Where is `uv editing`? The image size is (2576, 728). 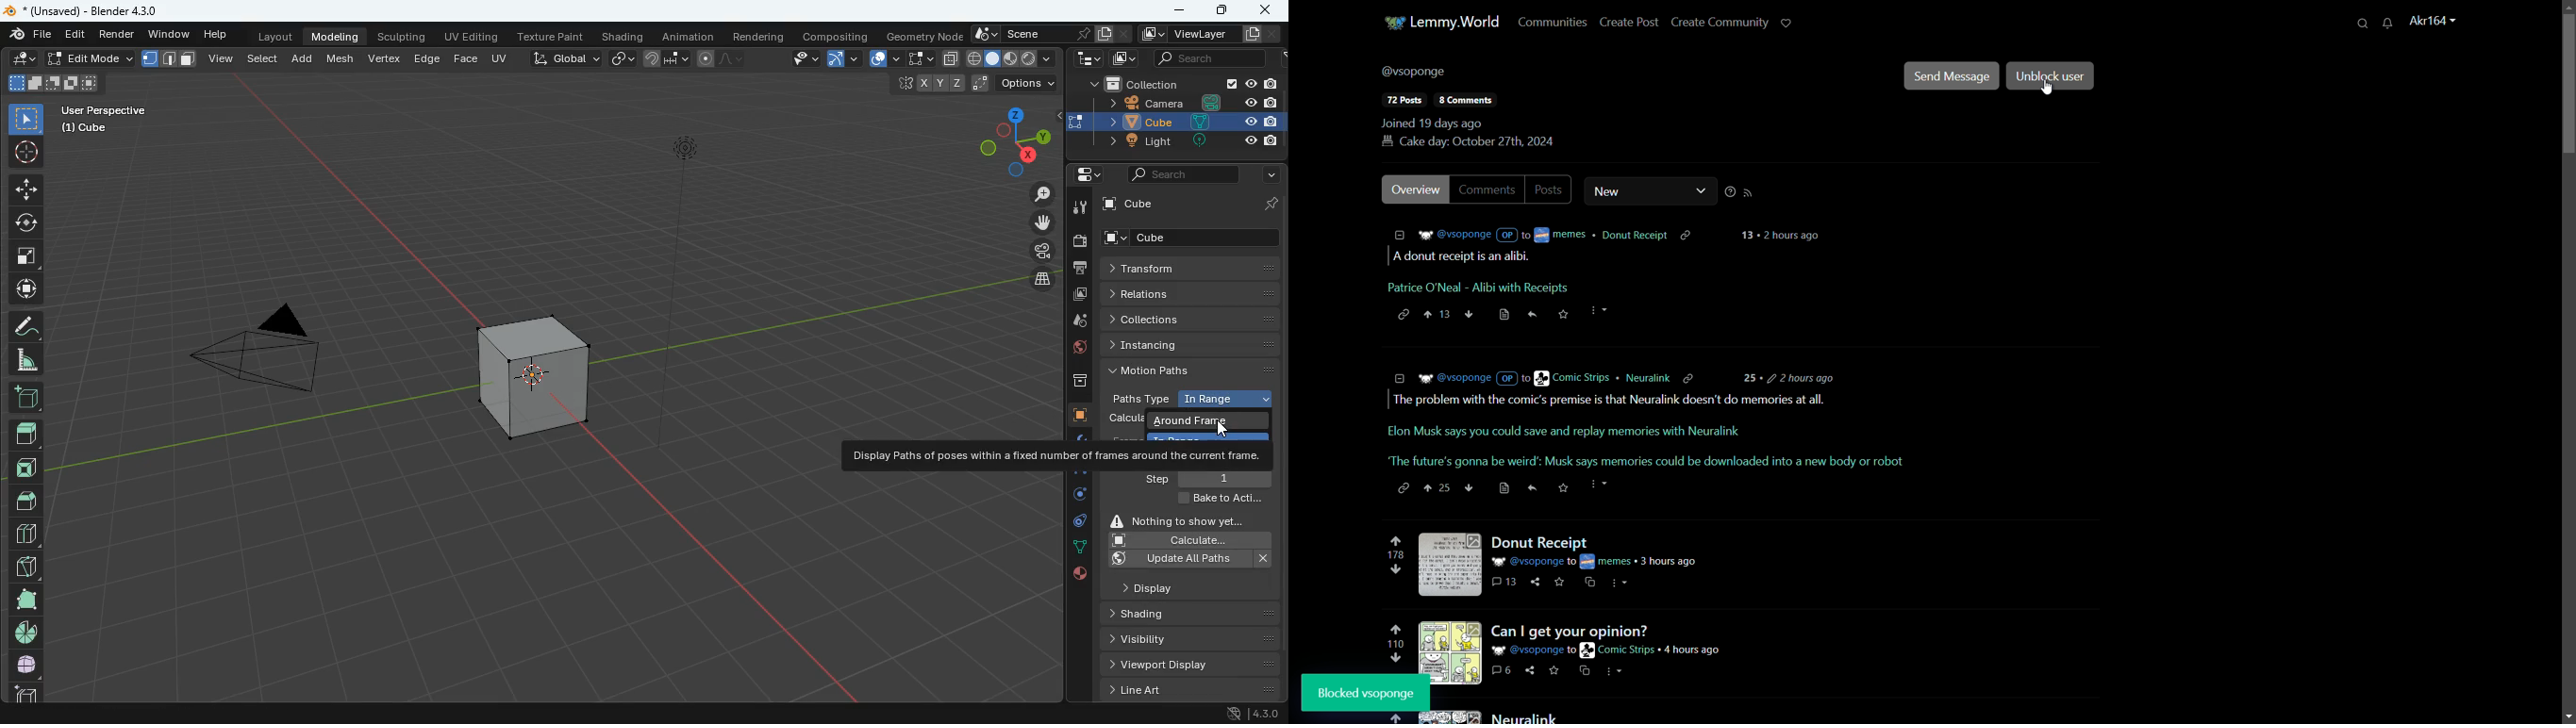 uv editing is located at coordinates (474, 38).